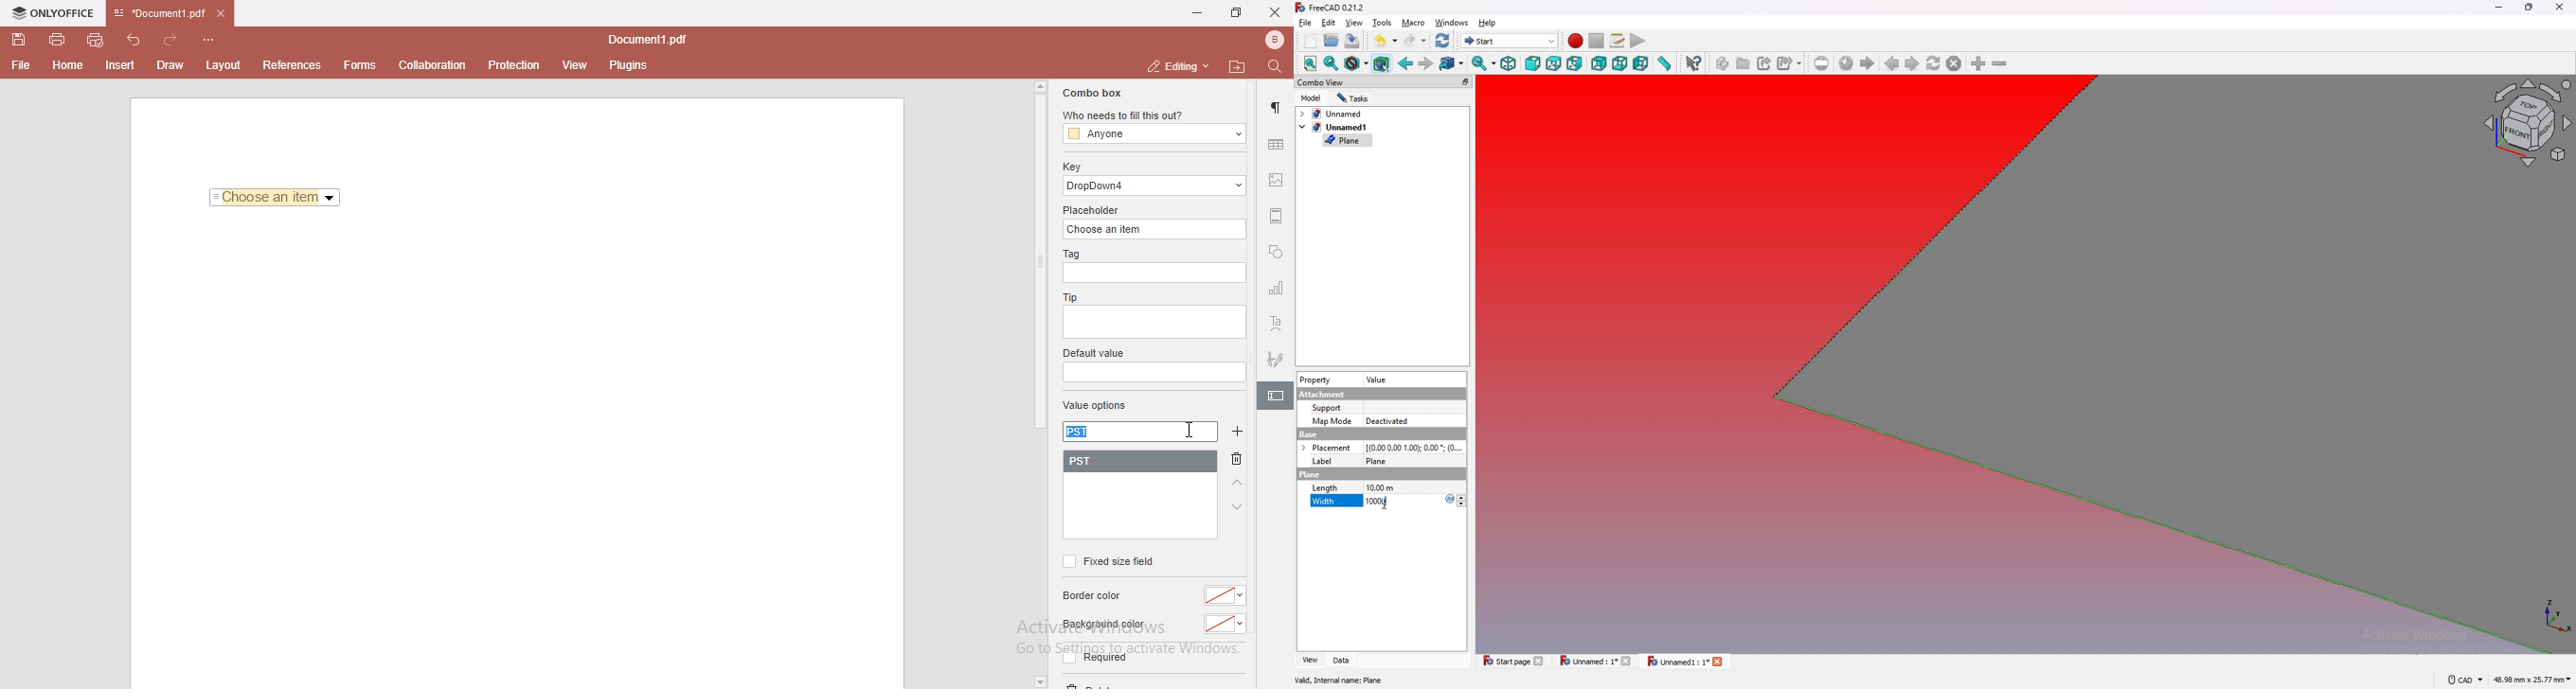 This screenshot has height=700, width=2576. I want to click on fit selected, so click(1331, 63).